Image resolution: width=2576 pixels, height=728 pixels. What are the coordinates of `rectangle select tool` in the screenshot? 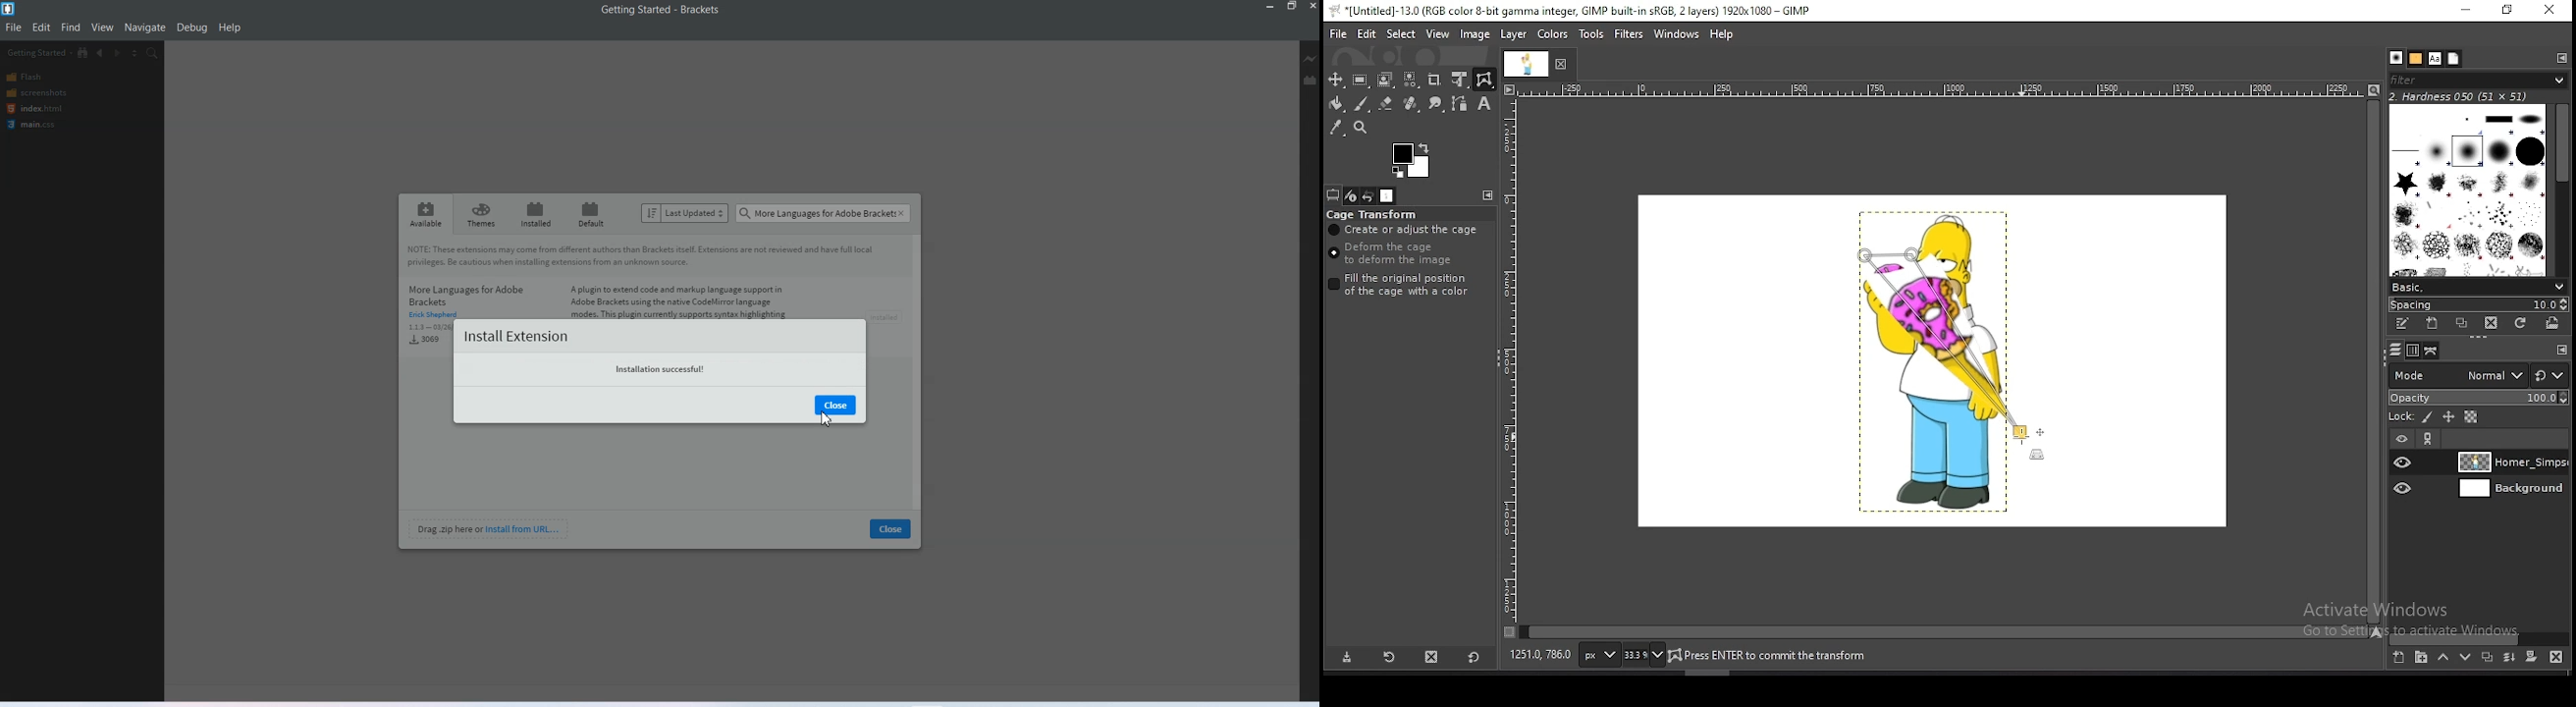 It's located at (1361, 80).